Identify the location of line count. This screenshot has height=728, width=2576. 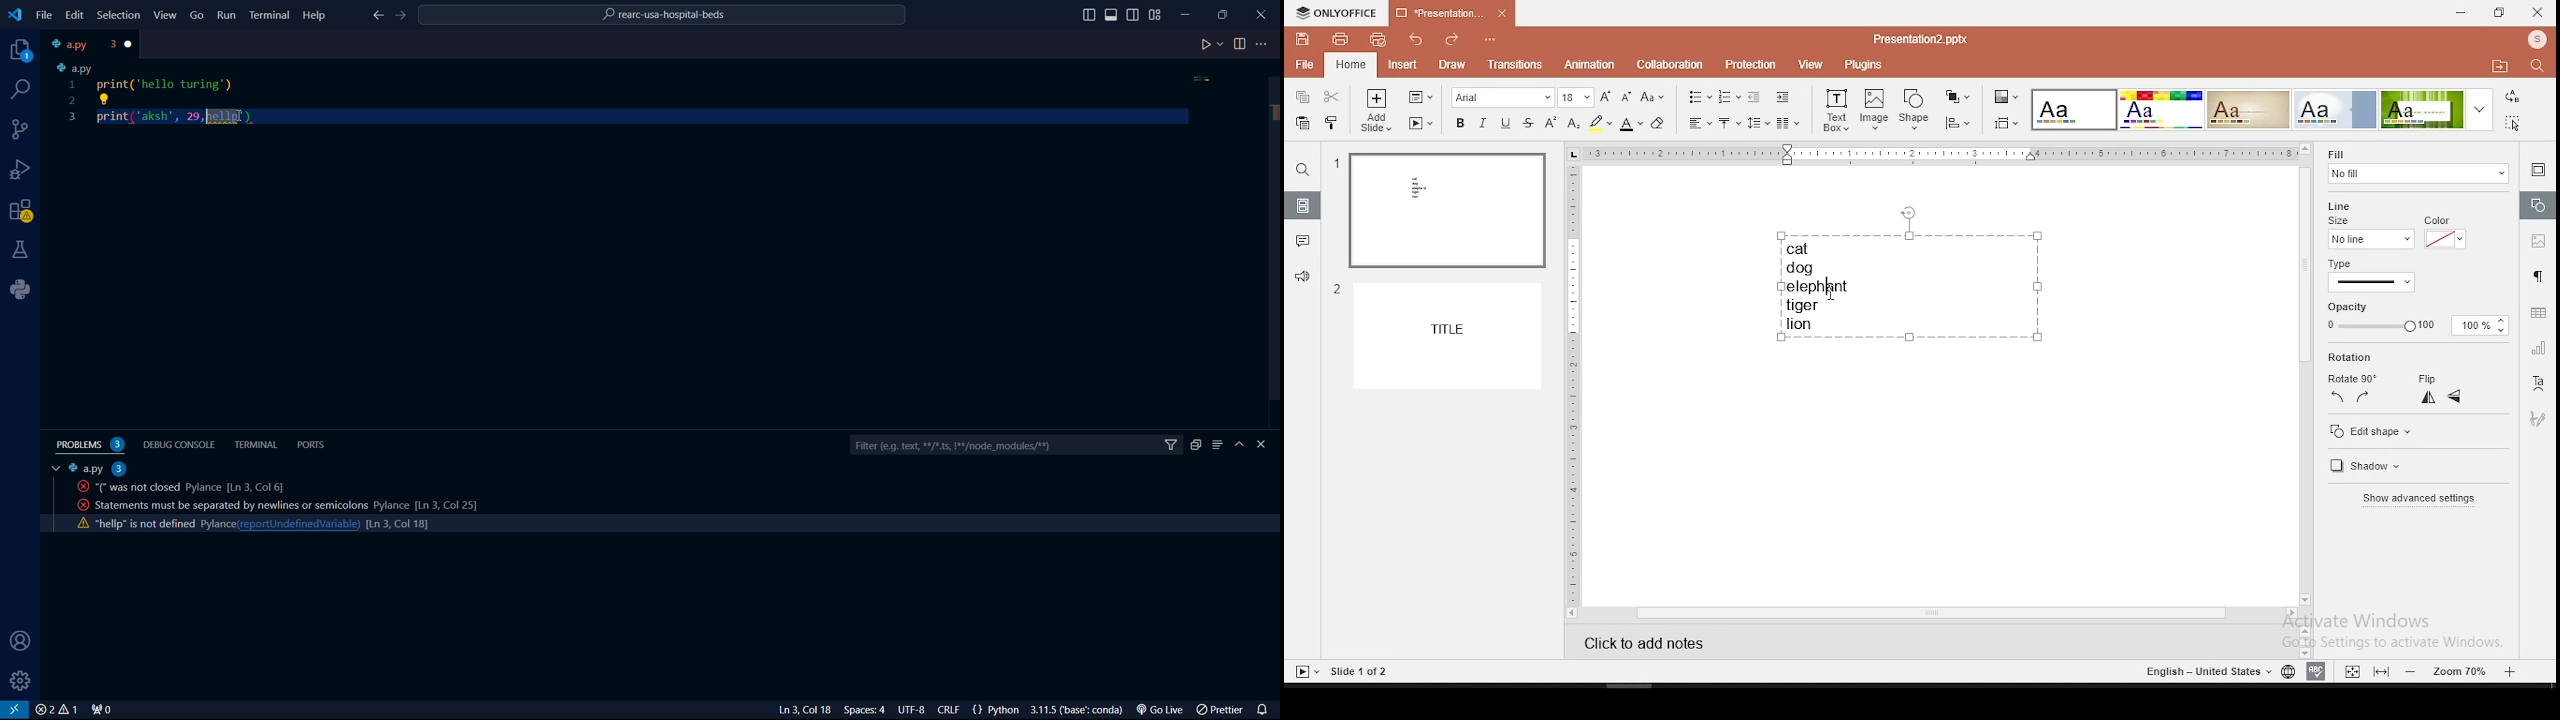
(397, 526).